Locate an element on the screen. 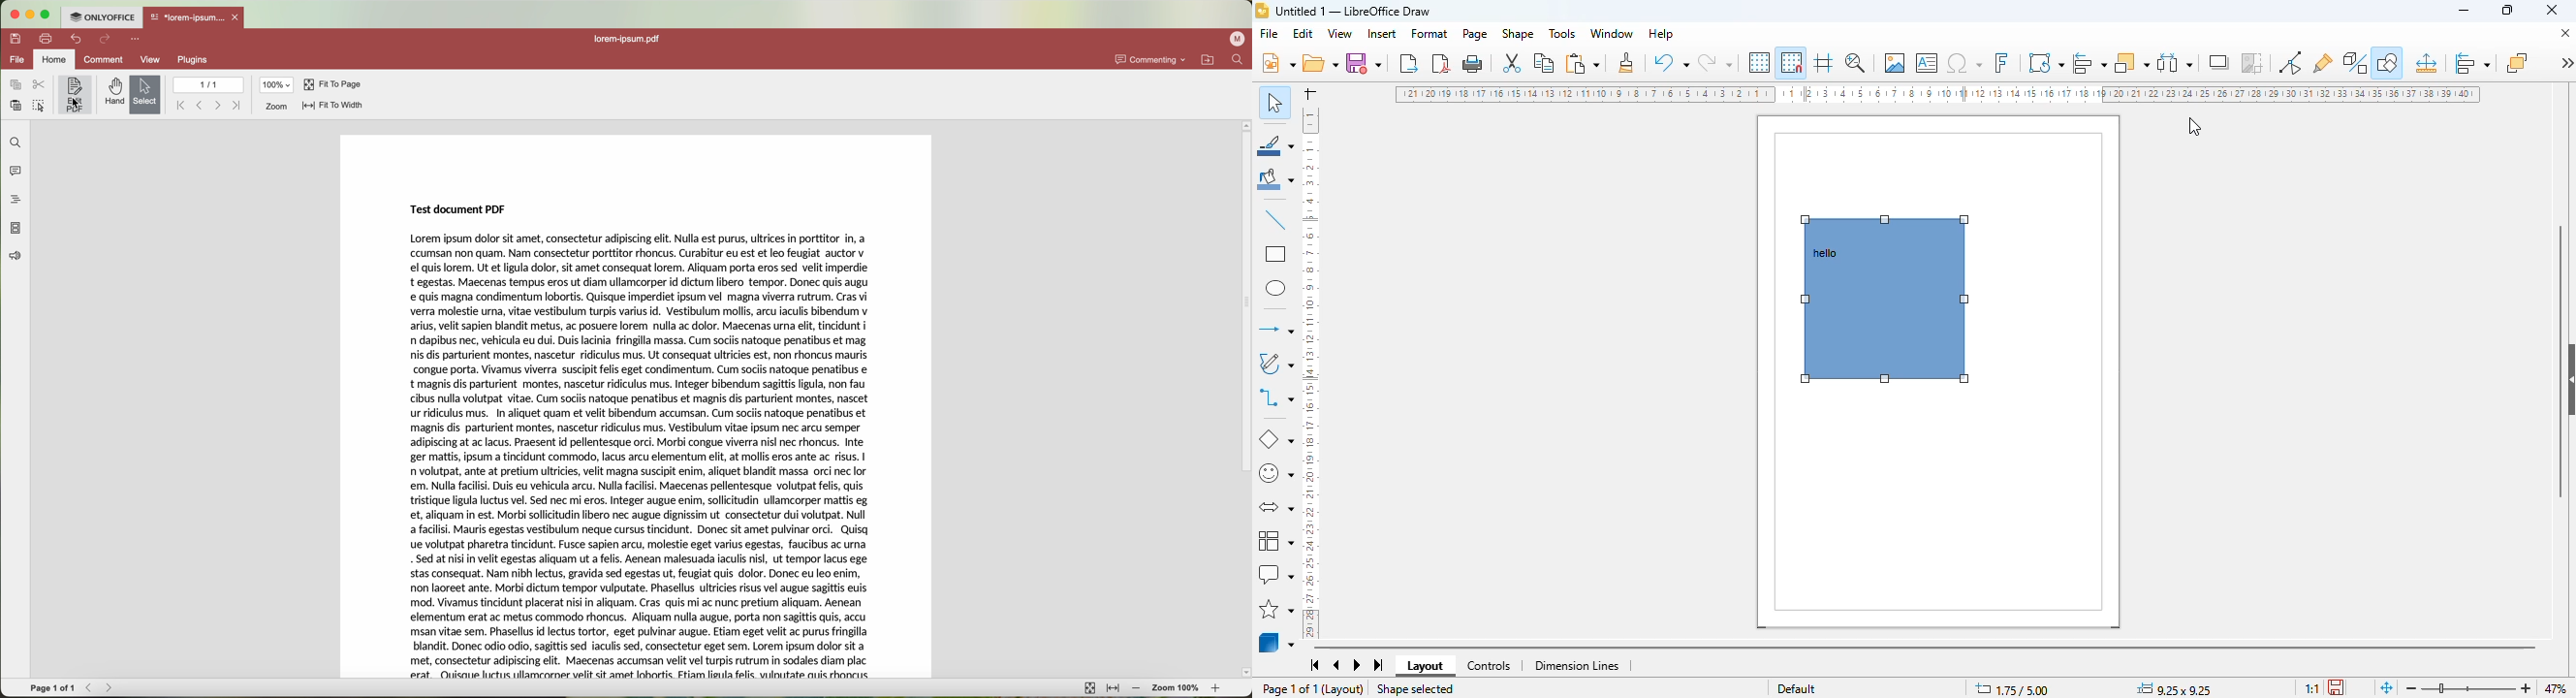  shape selected is located at coordinates (1414, 689).